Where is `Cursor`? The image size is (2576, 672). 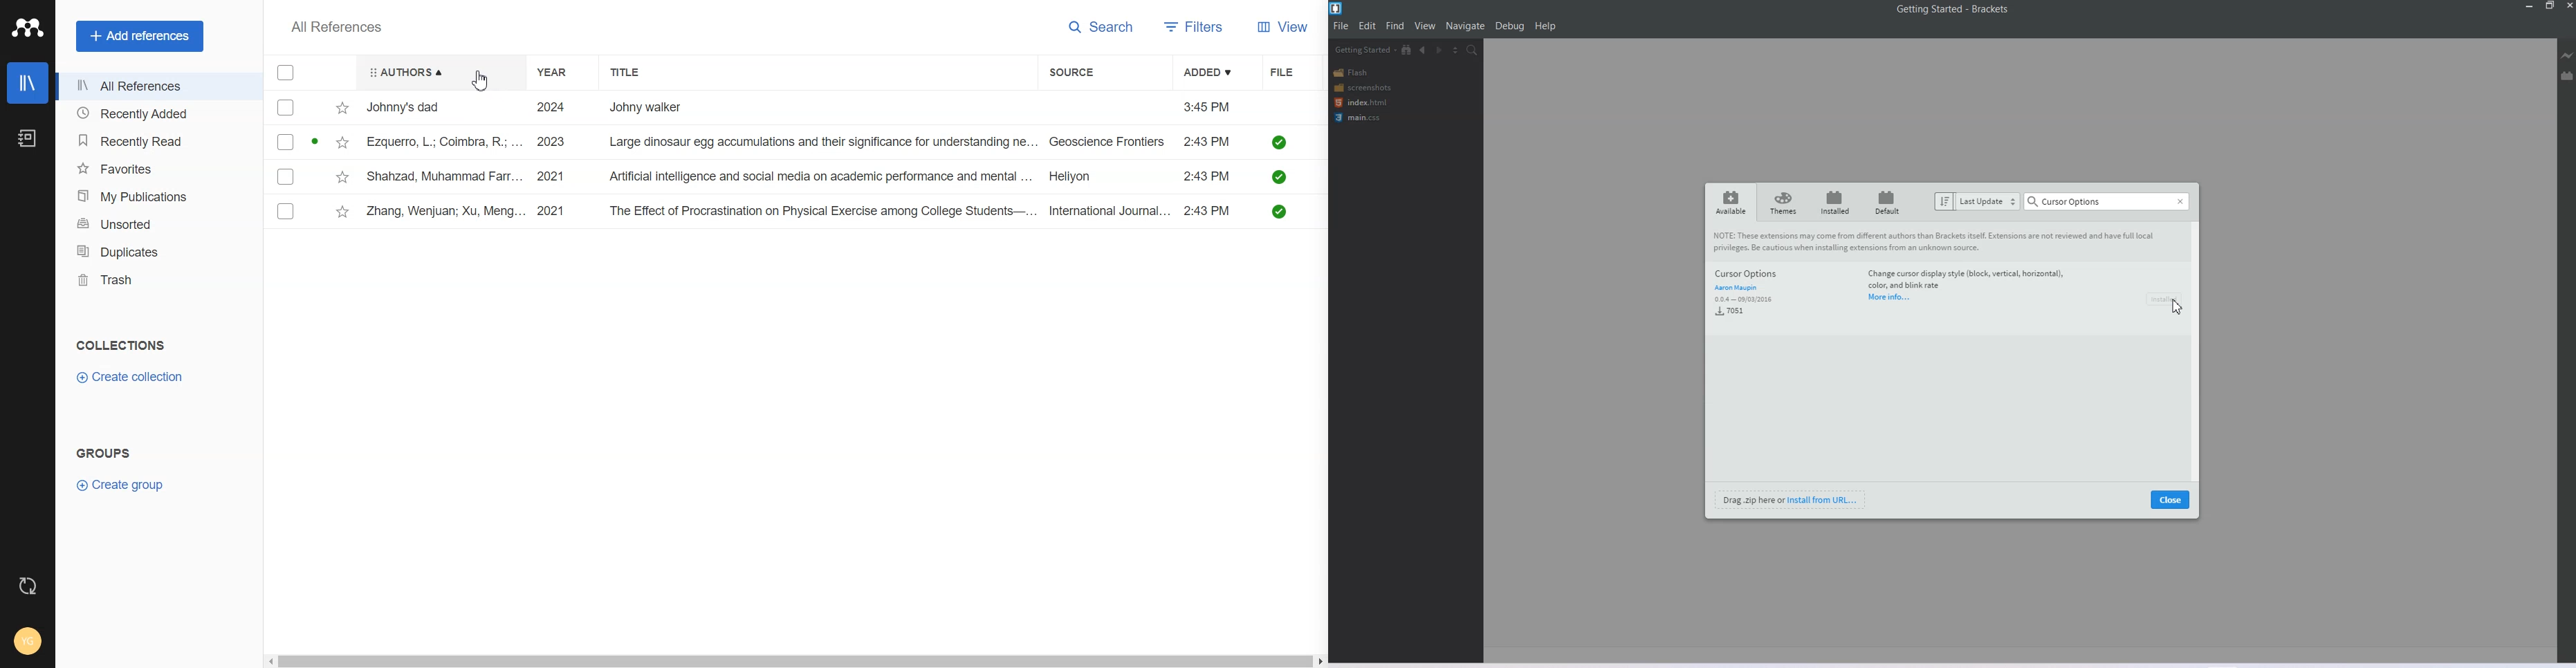
Cursor is located at coordinates (480, 82).